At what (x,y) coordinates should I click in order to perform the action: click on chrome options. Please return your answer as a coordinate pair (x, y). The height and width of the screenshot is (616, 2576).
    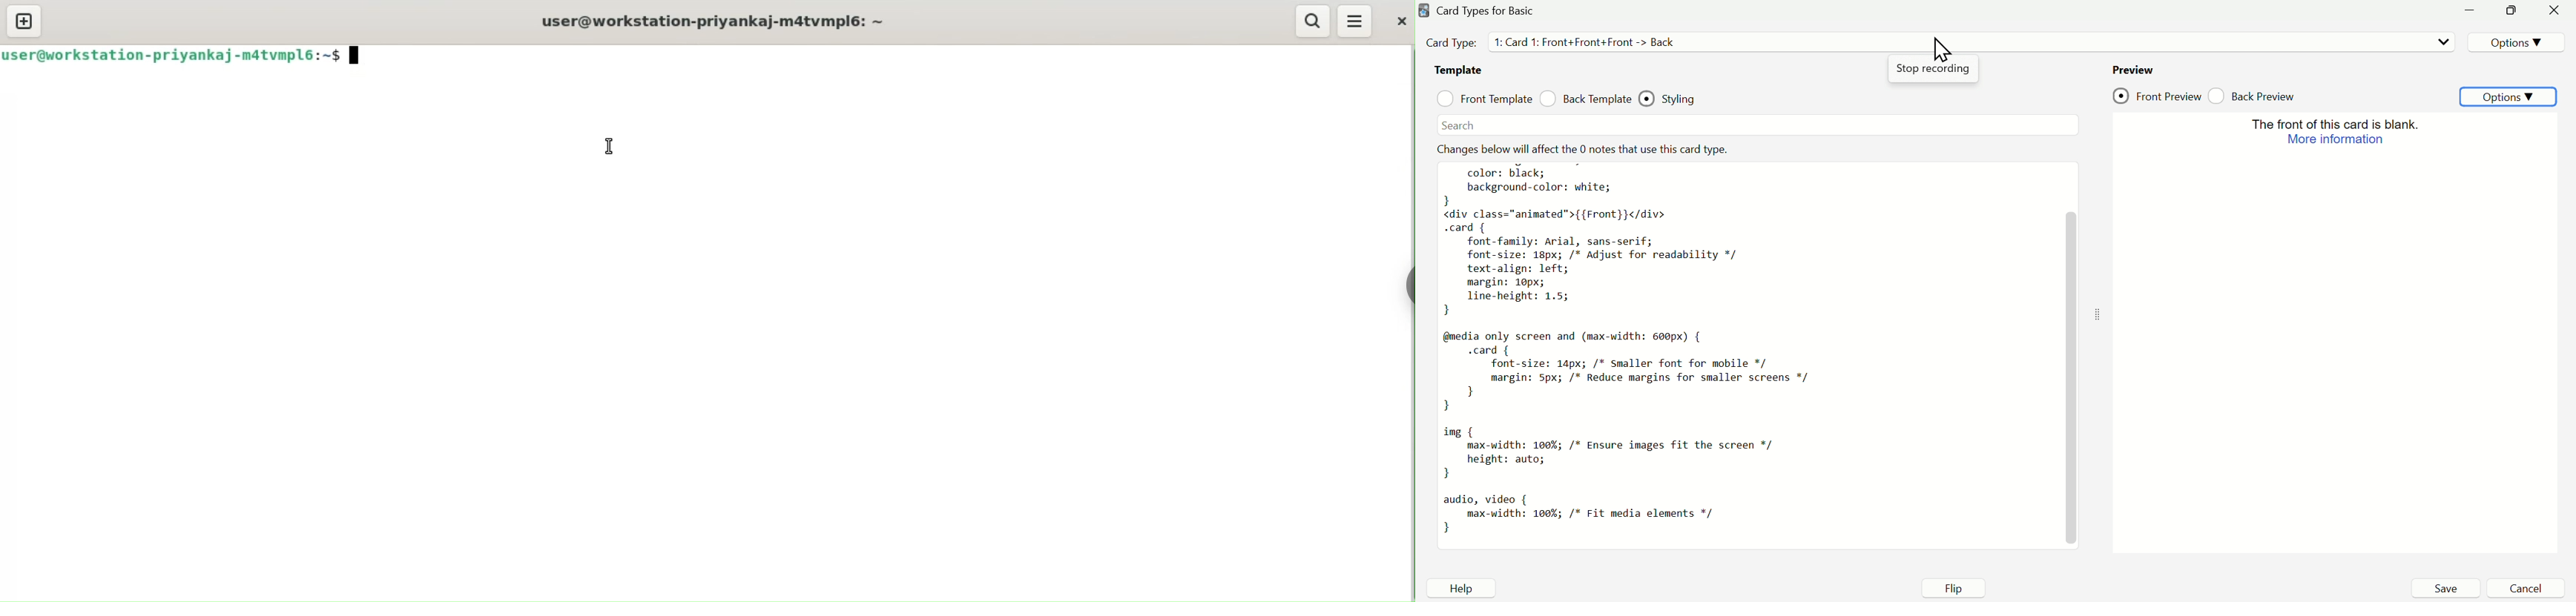
    Looking at the image, I should click on (1398, 288).